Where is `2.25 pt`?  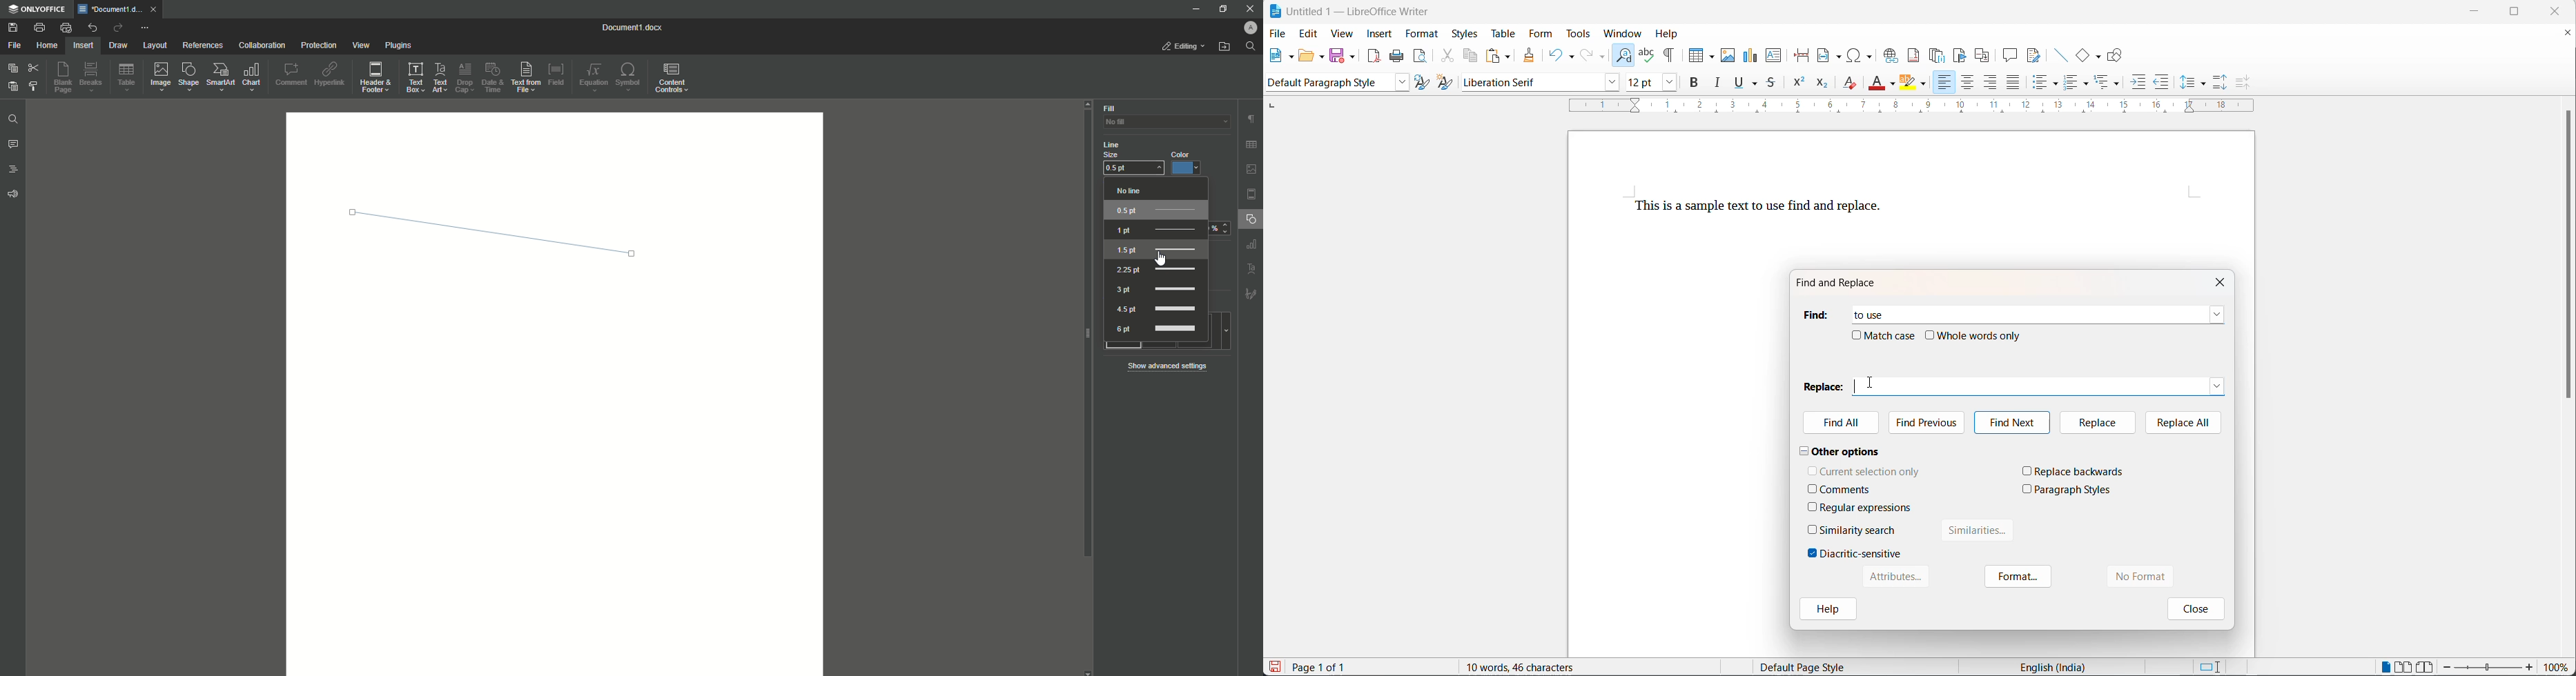
2.25 pt is located at coordinates (1156, 269).